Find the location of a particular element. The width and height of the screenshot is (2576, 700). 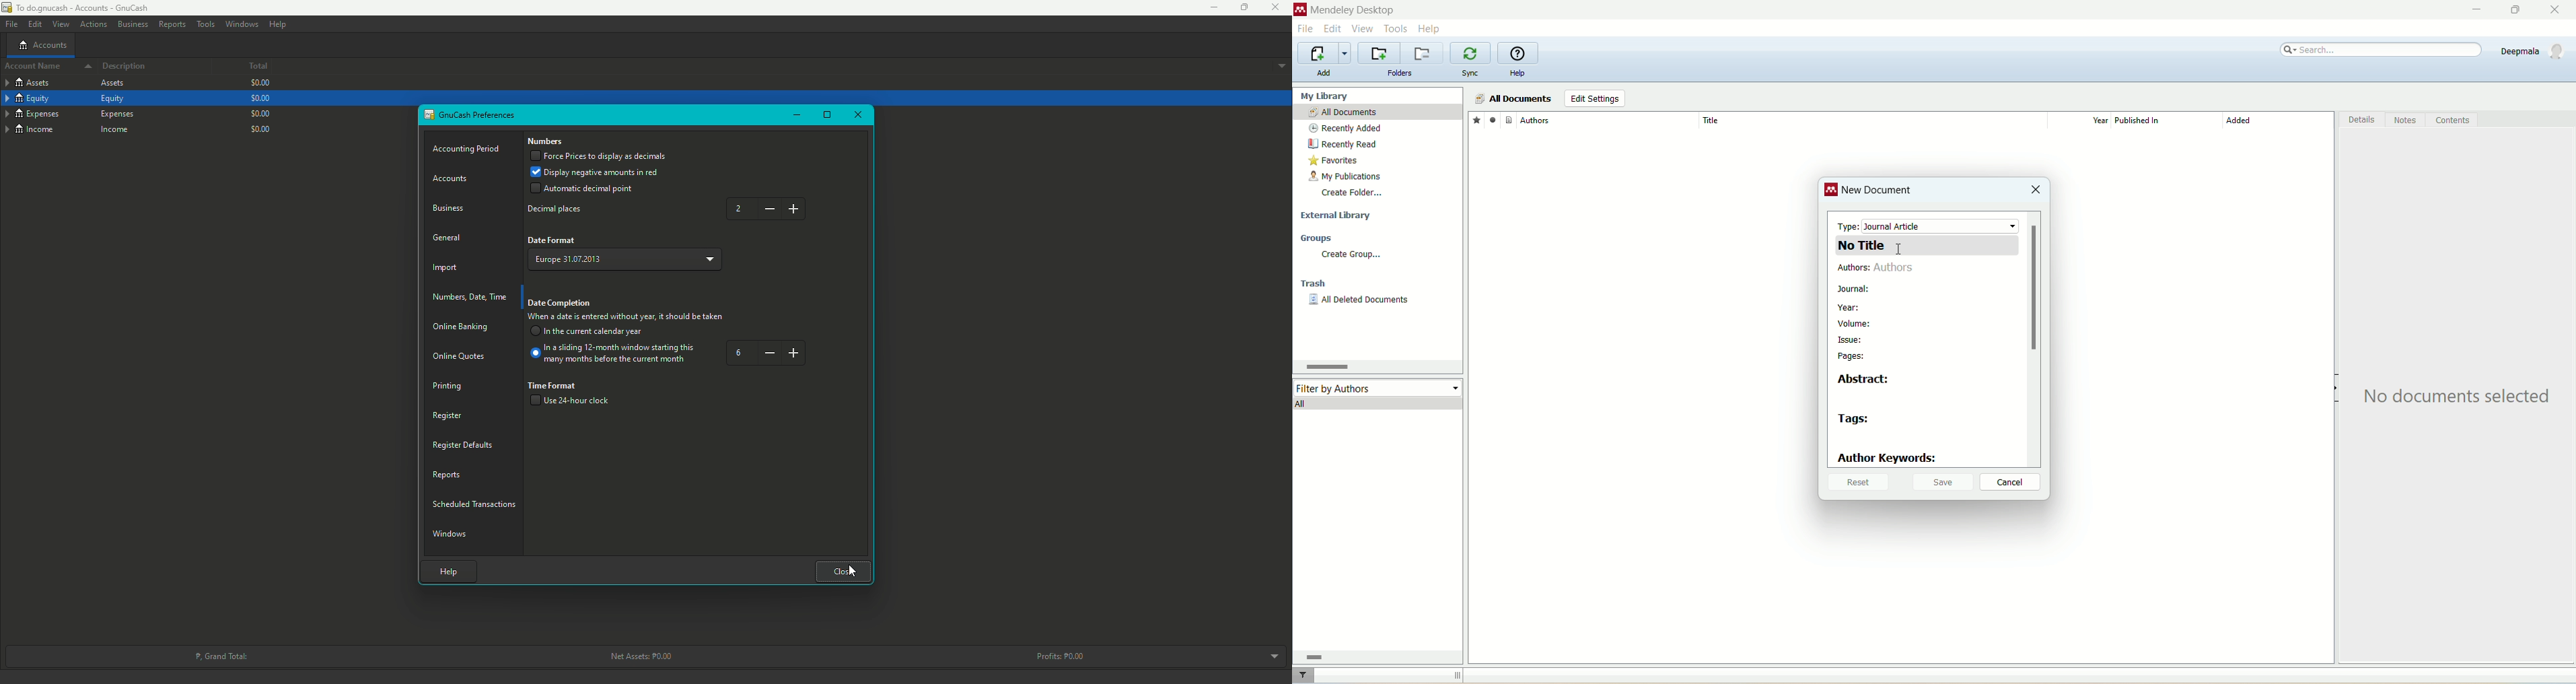

tags is located at coordinates (1855, 420).